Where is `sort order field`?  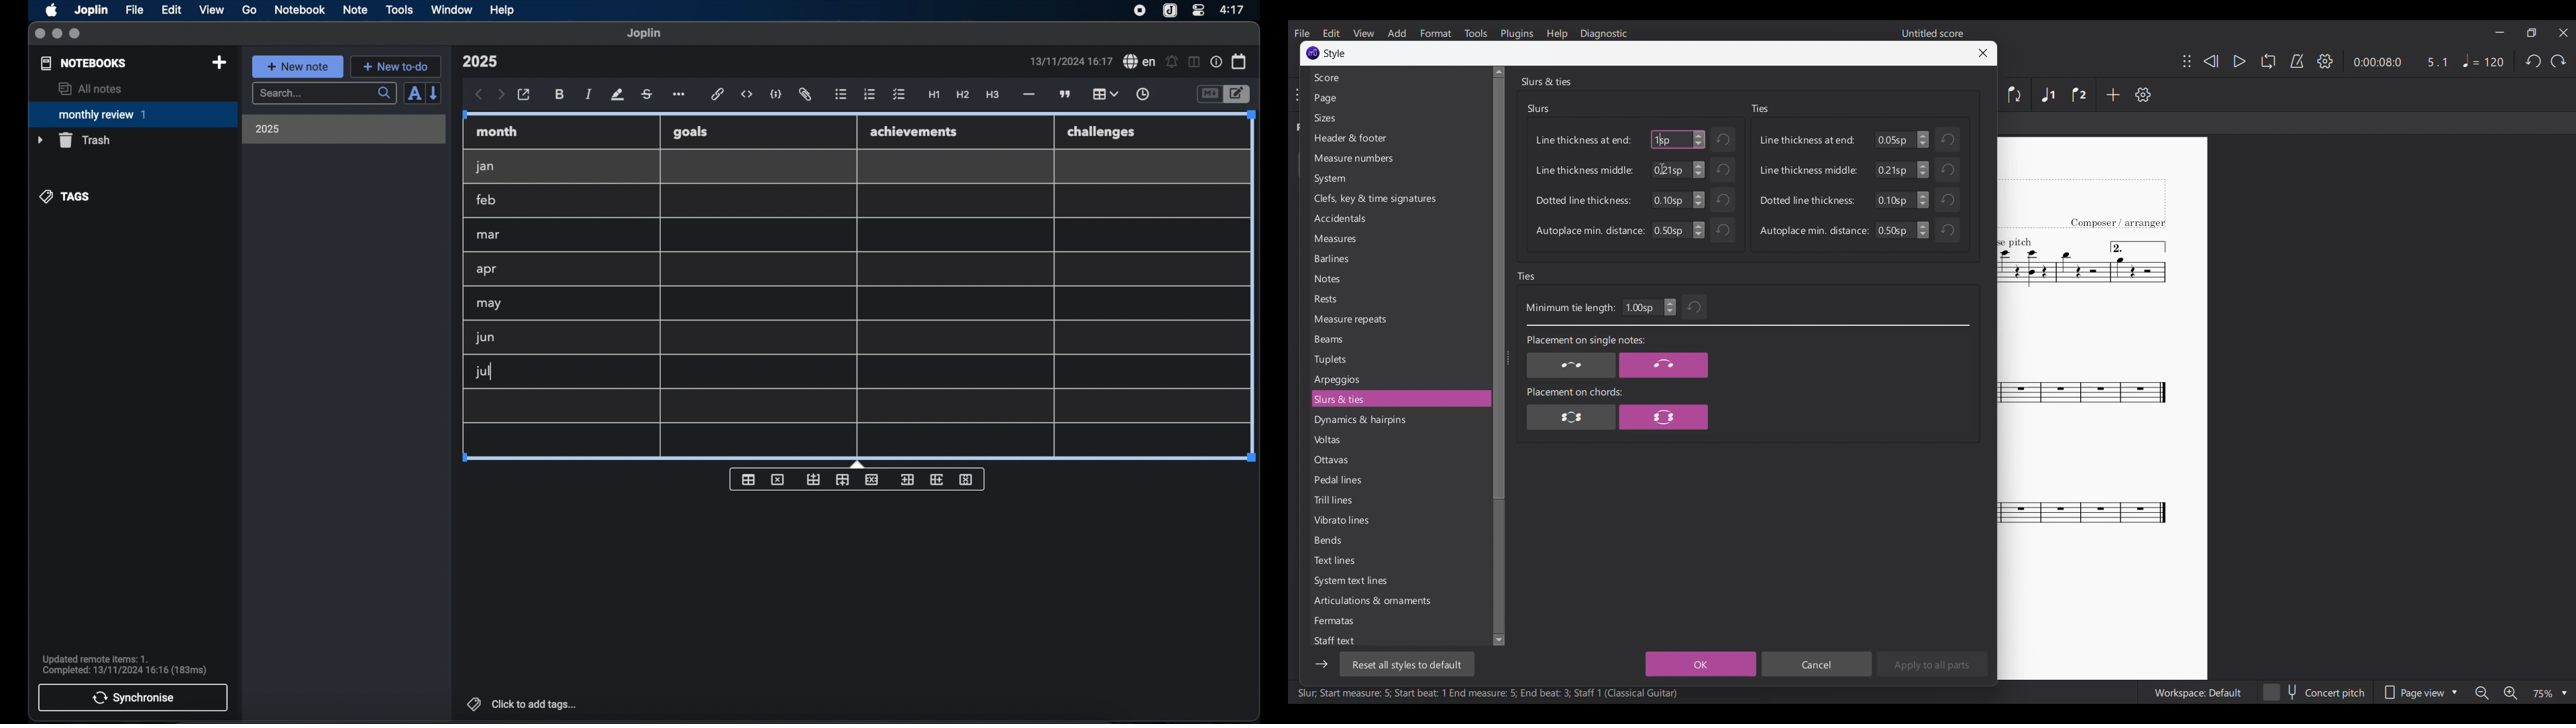
sort order field is located at coordinates (414, 94).